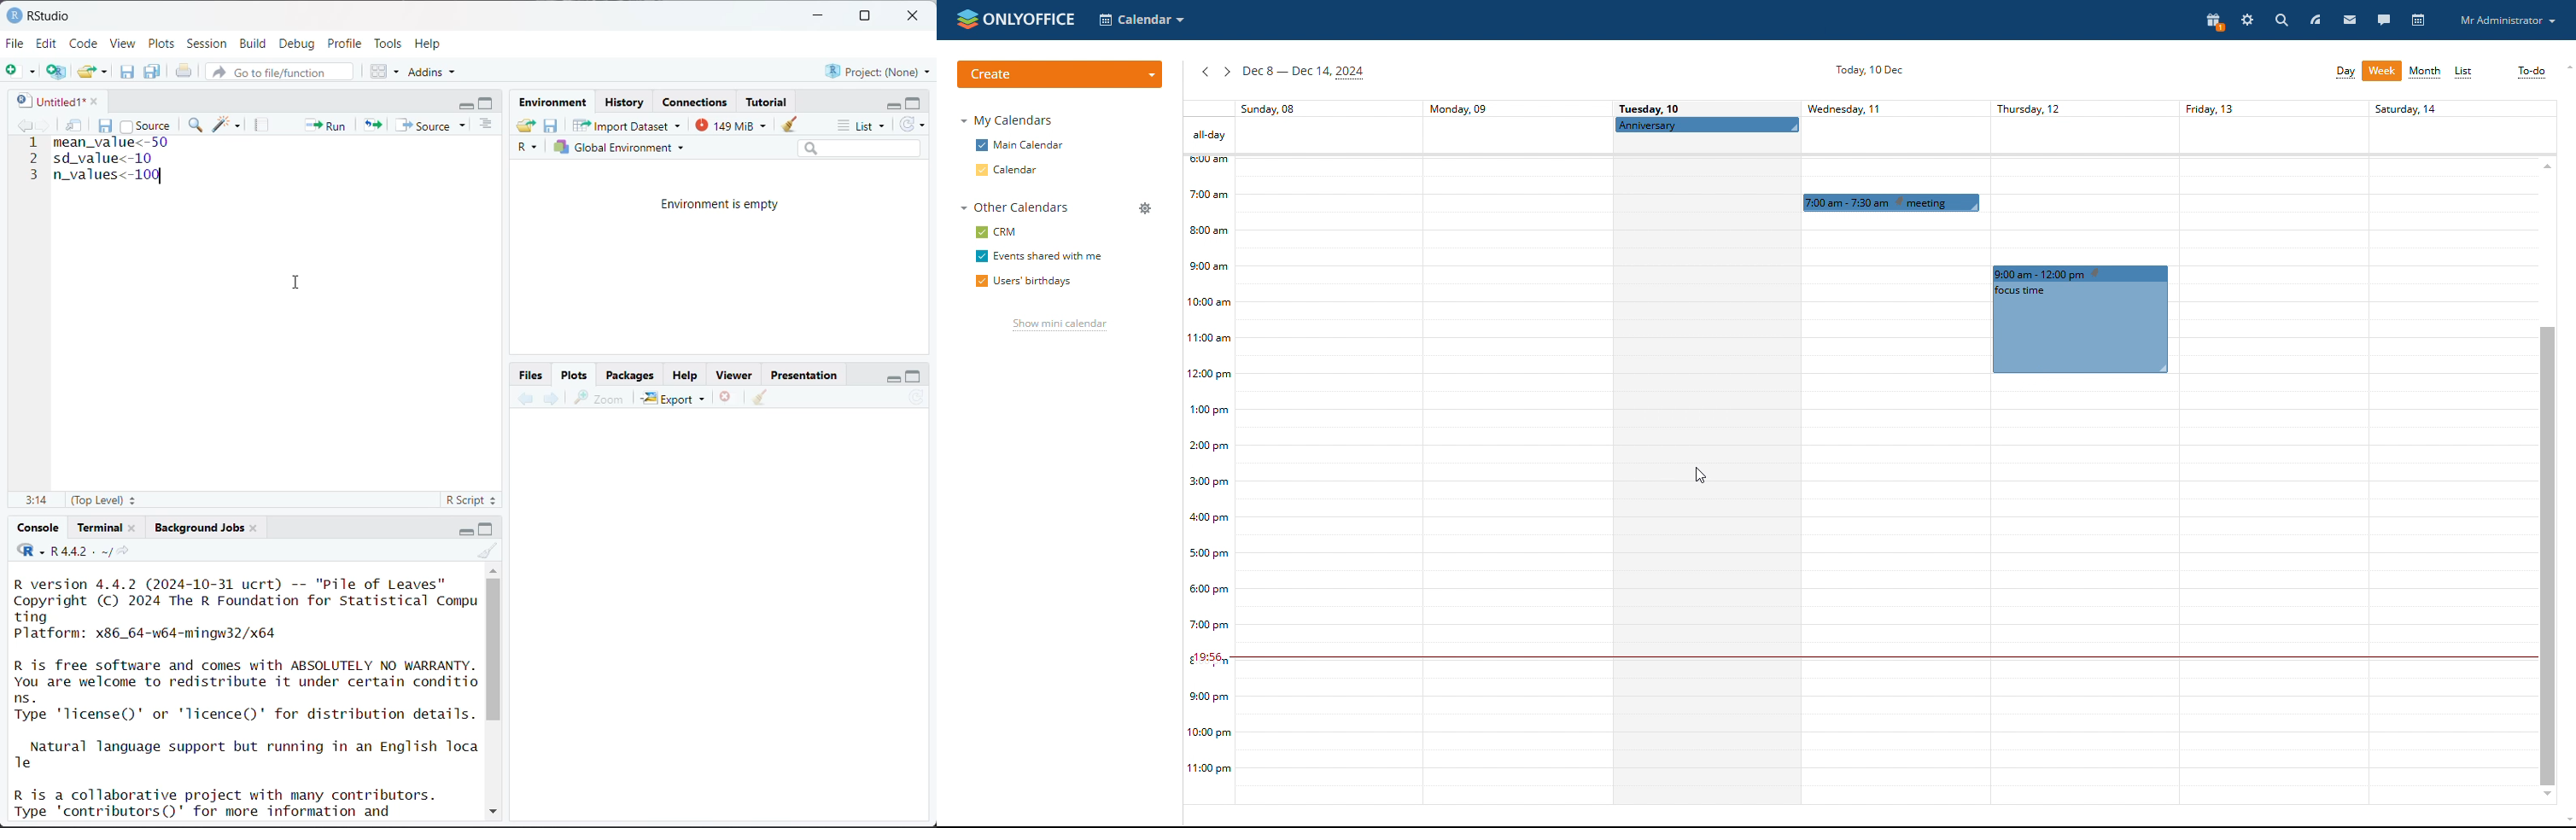 The image size is (2576, 840). What do you see at coordinates (768, 100) in the screenshot?
I see `Tutorial` at bounding box center [768, 100].